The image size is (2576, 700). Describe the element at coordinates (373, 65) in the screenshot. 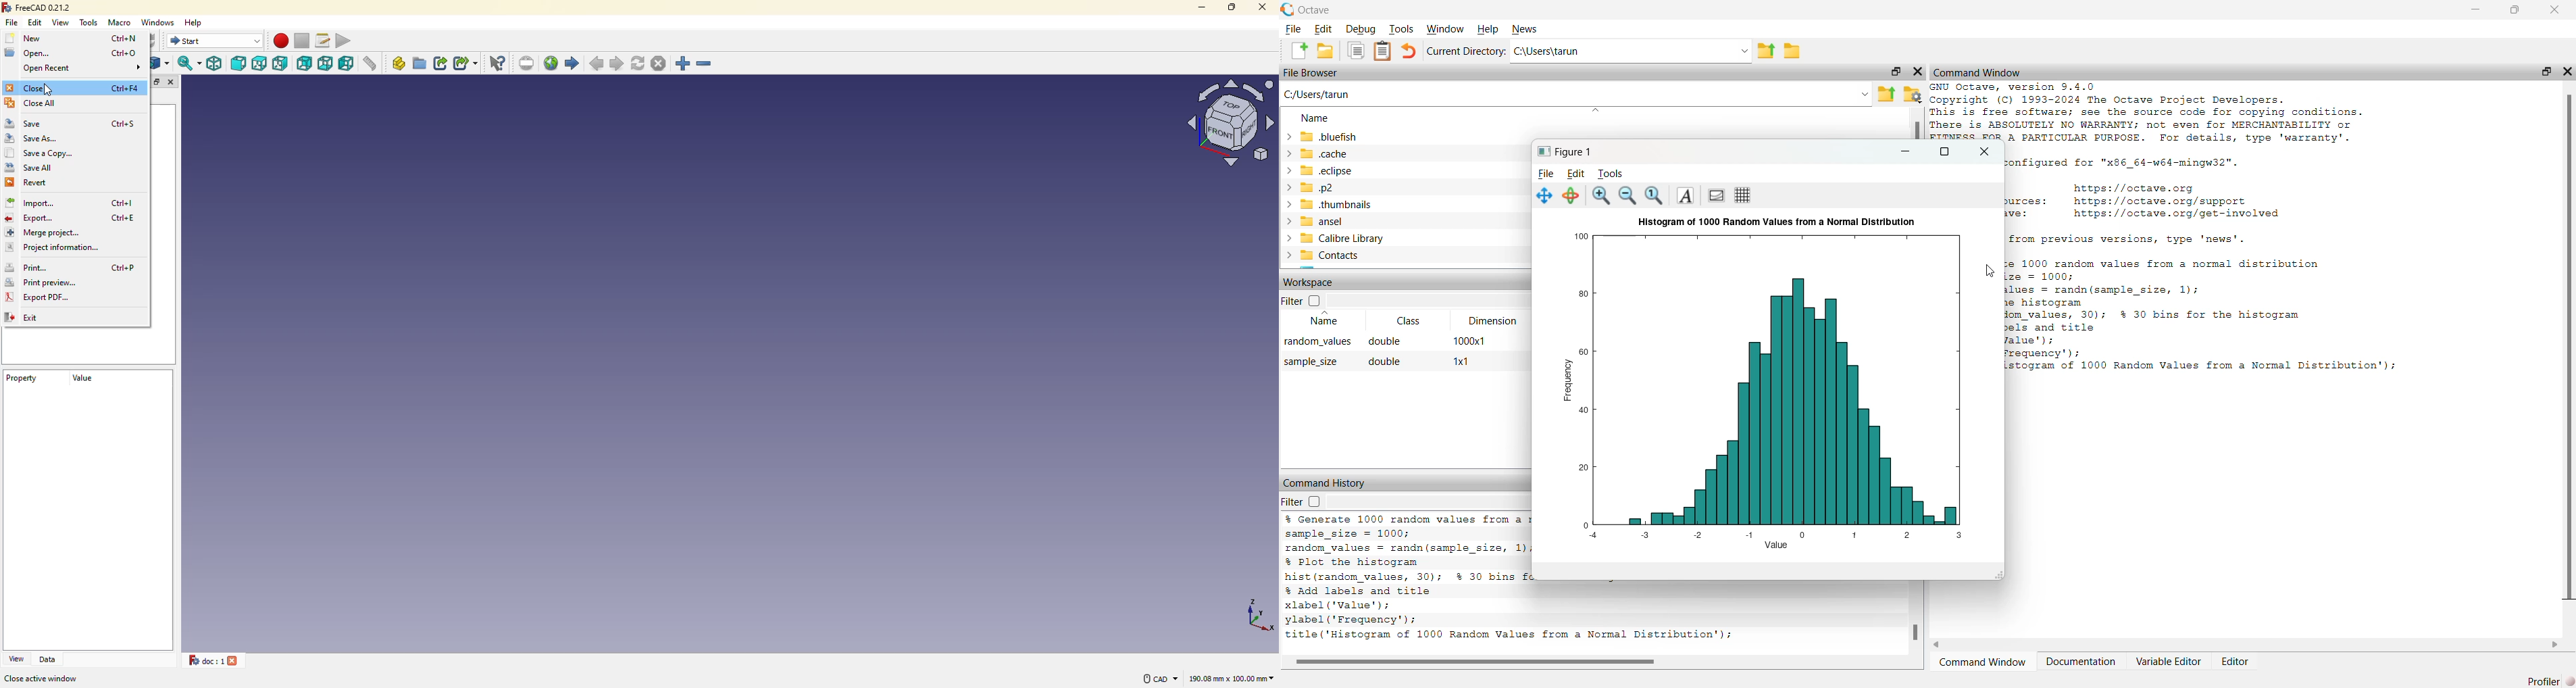

I see `measure distance` at that location.